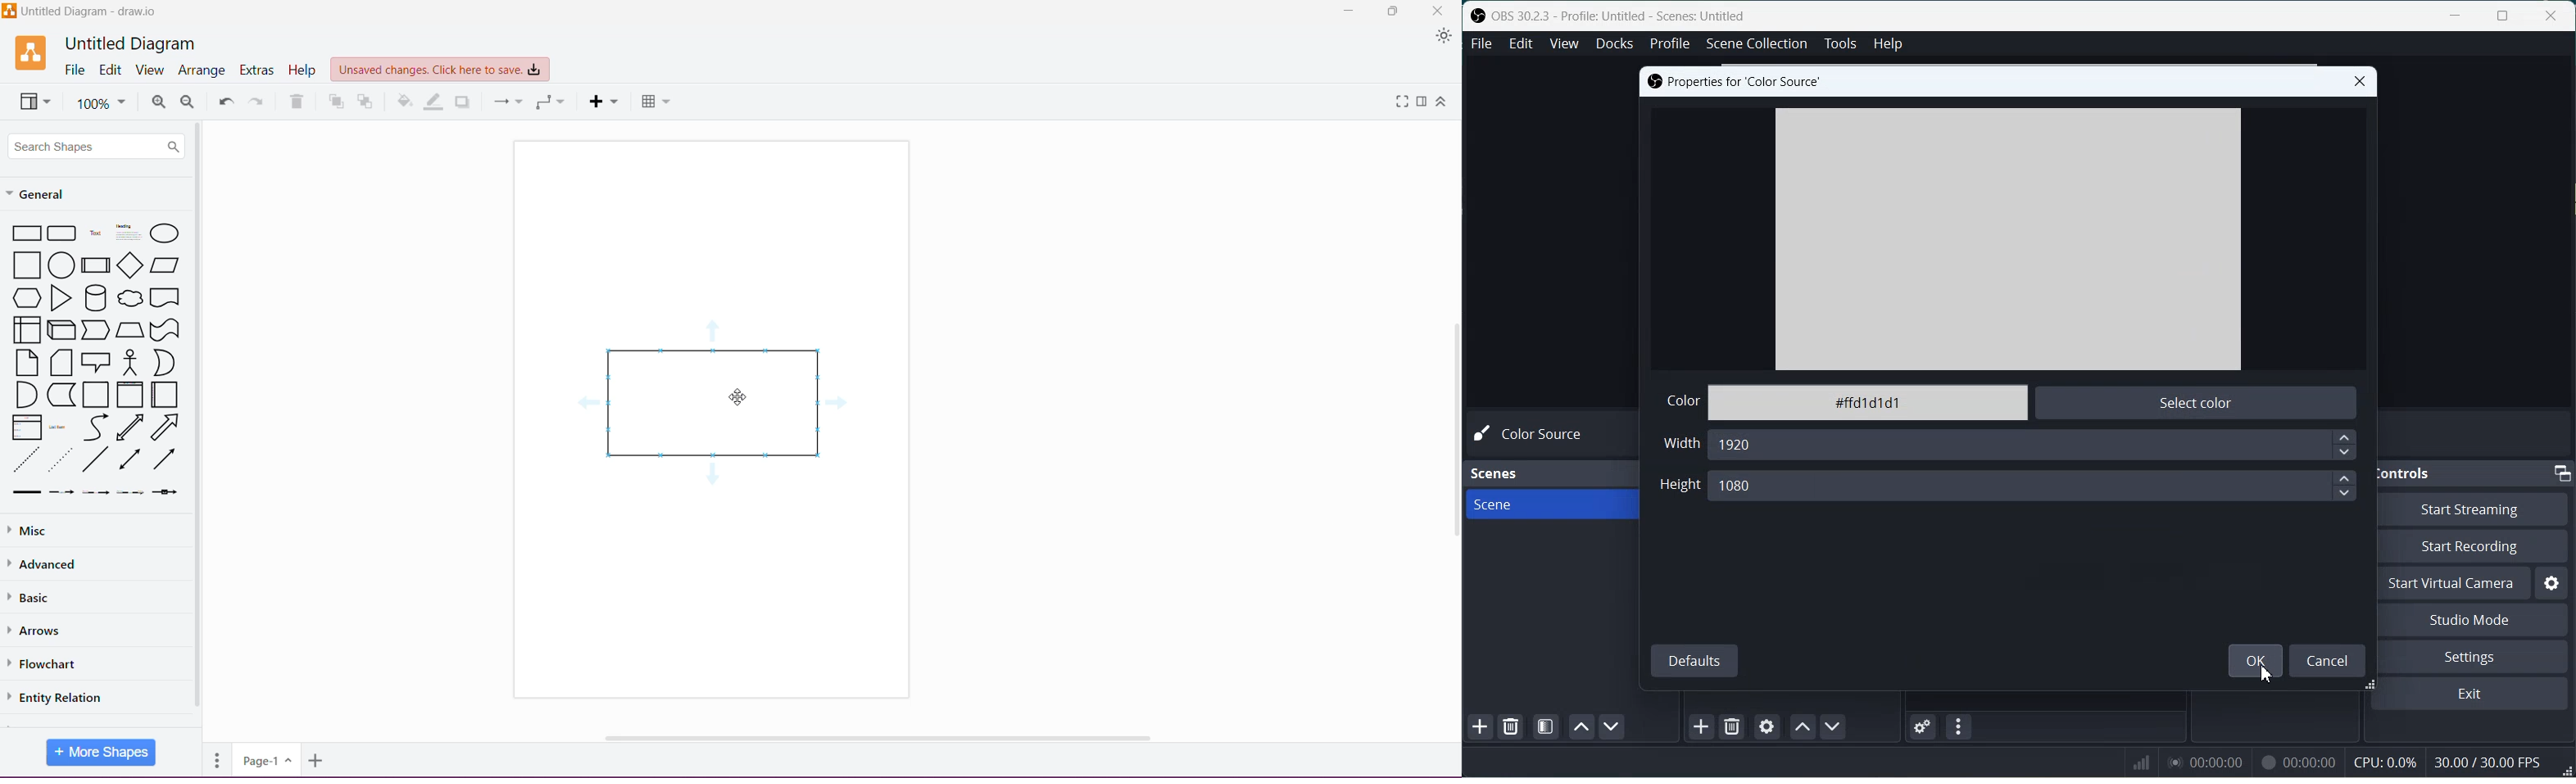 The width and height of the screenshot is (2576, 784). I want to click on Pages, so click(218, 760).